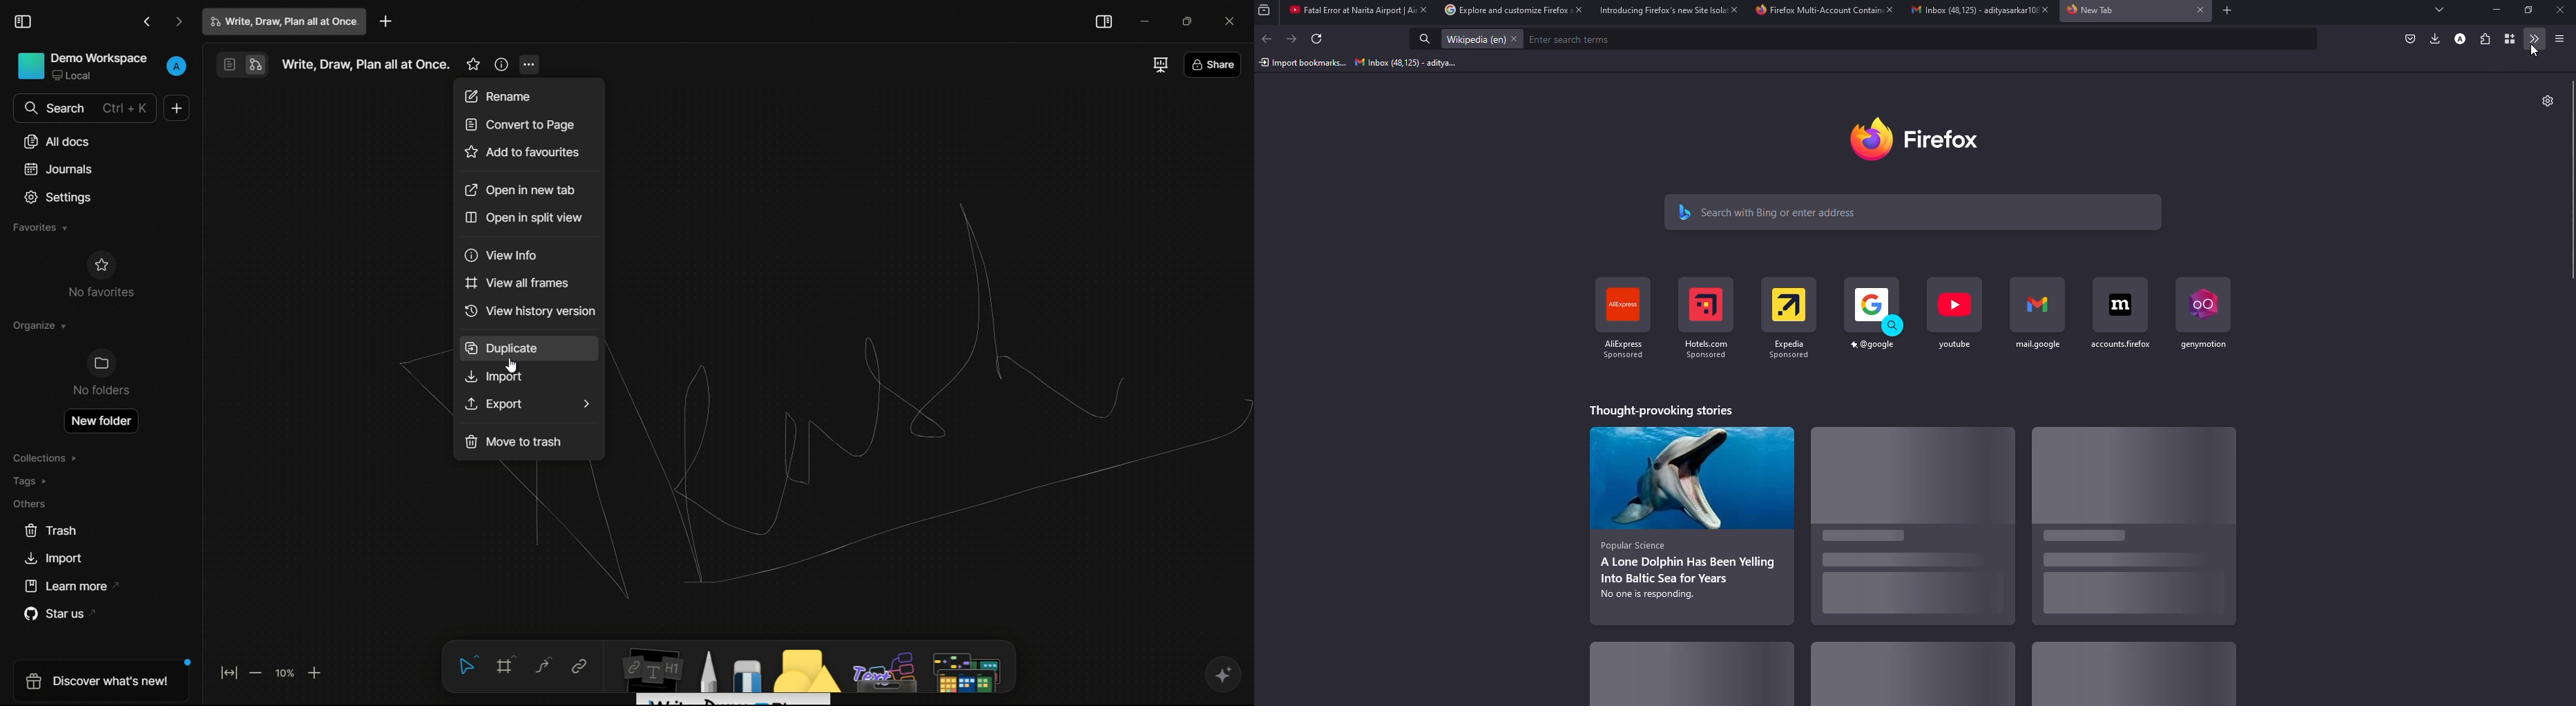  What do you see at coordinates (1955, 313) in the screenshot?
I see `shortcut` at bounding box center [1955, 313].